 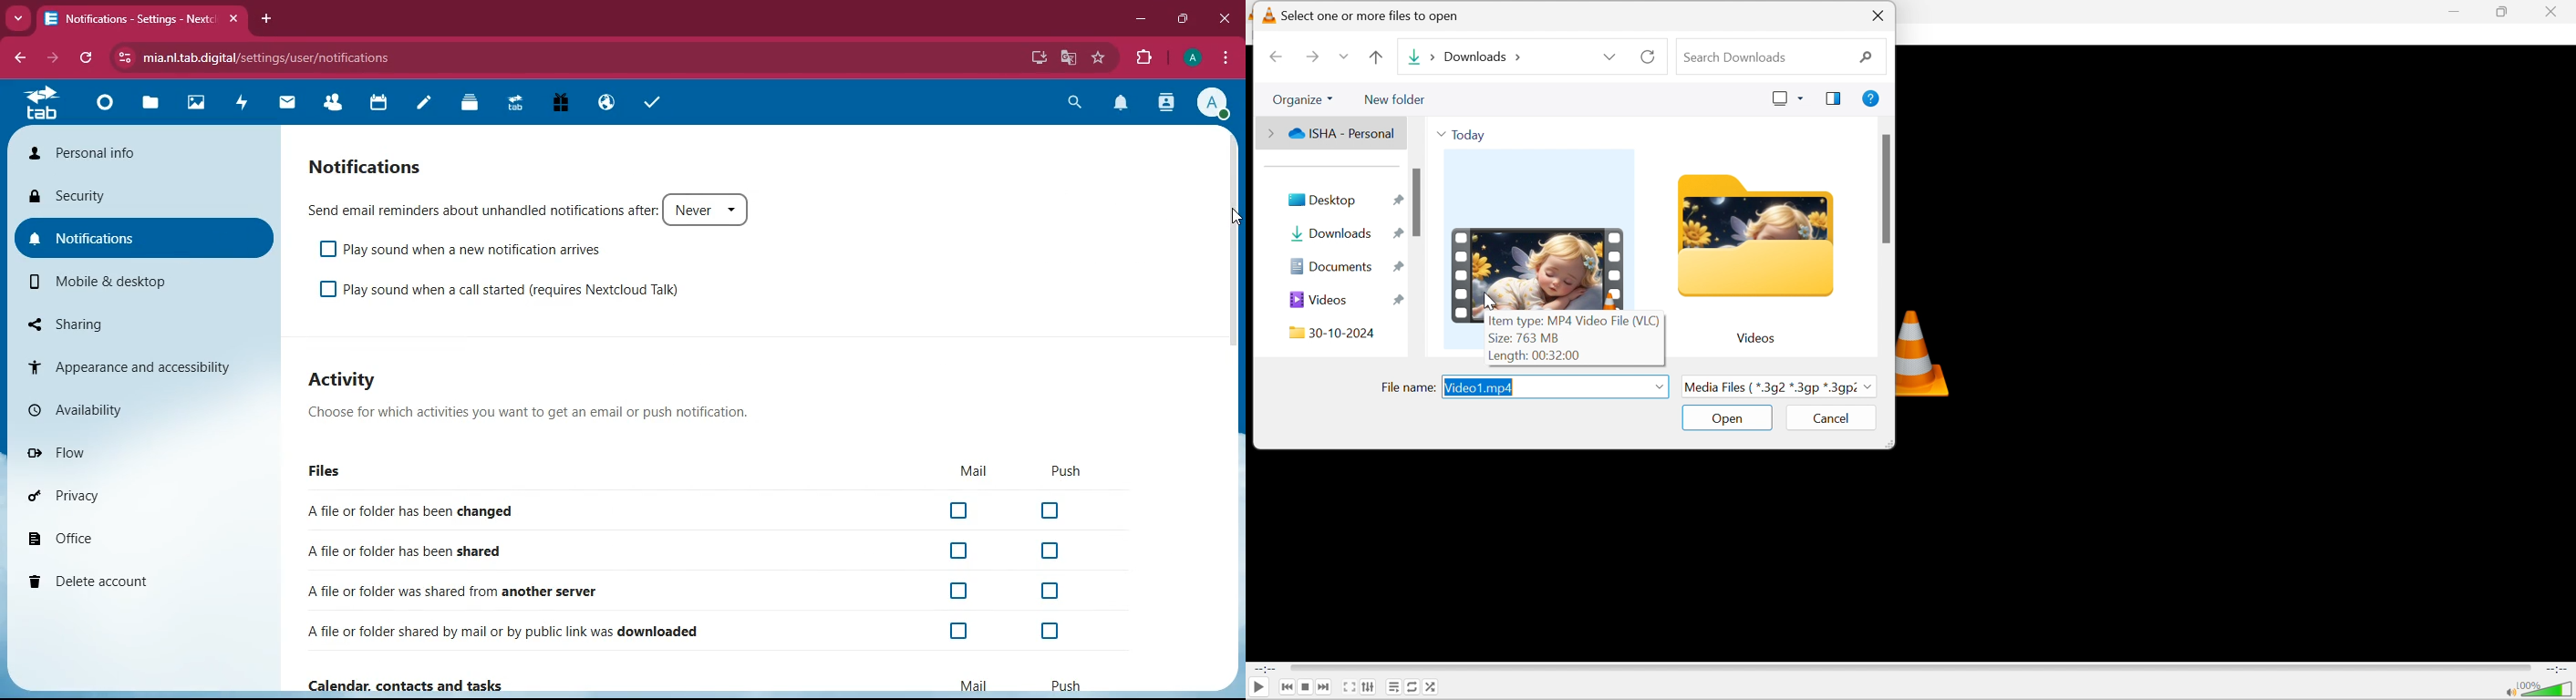 What do you see at coordinates (687, 551) in the screenshot?
I see `A file or folder has been shared` at bounding box center [687, 551].